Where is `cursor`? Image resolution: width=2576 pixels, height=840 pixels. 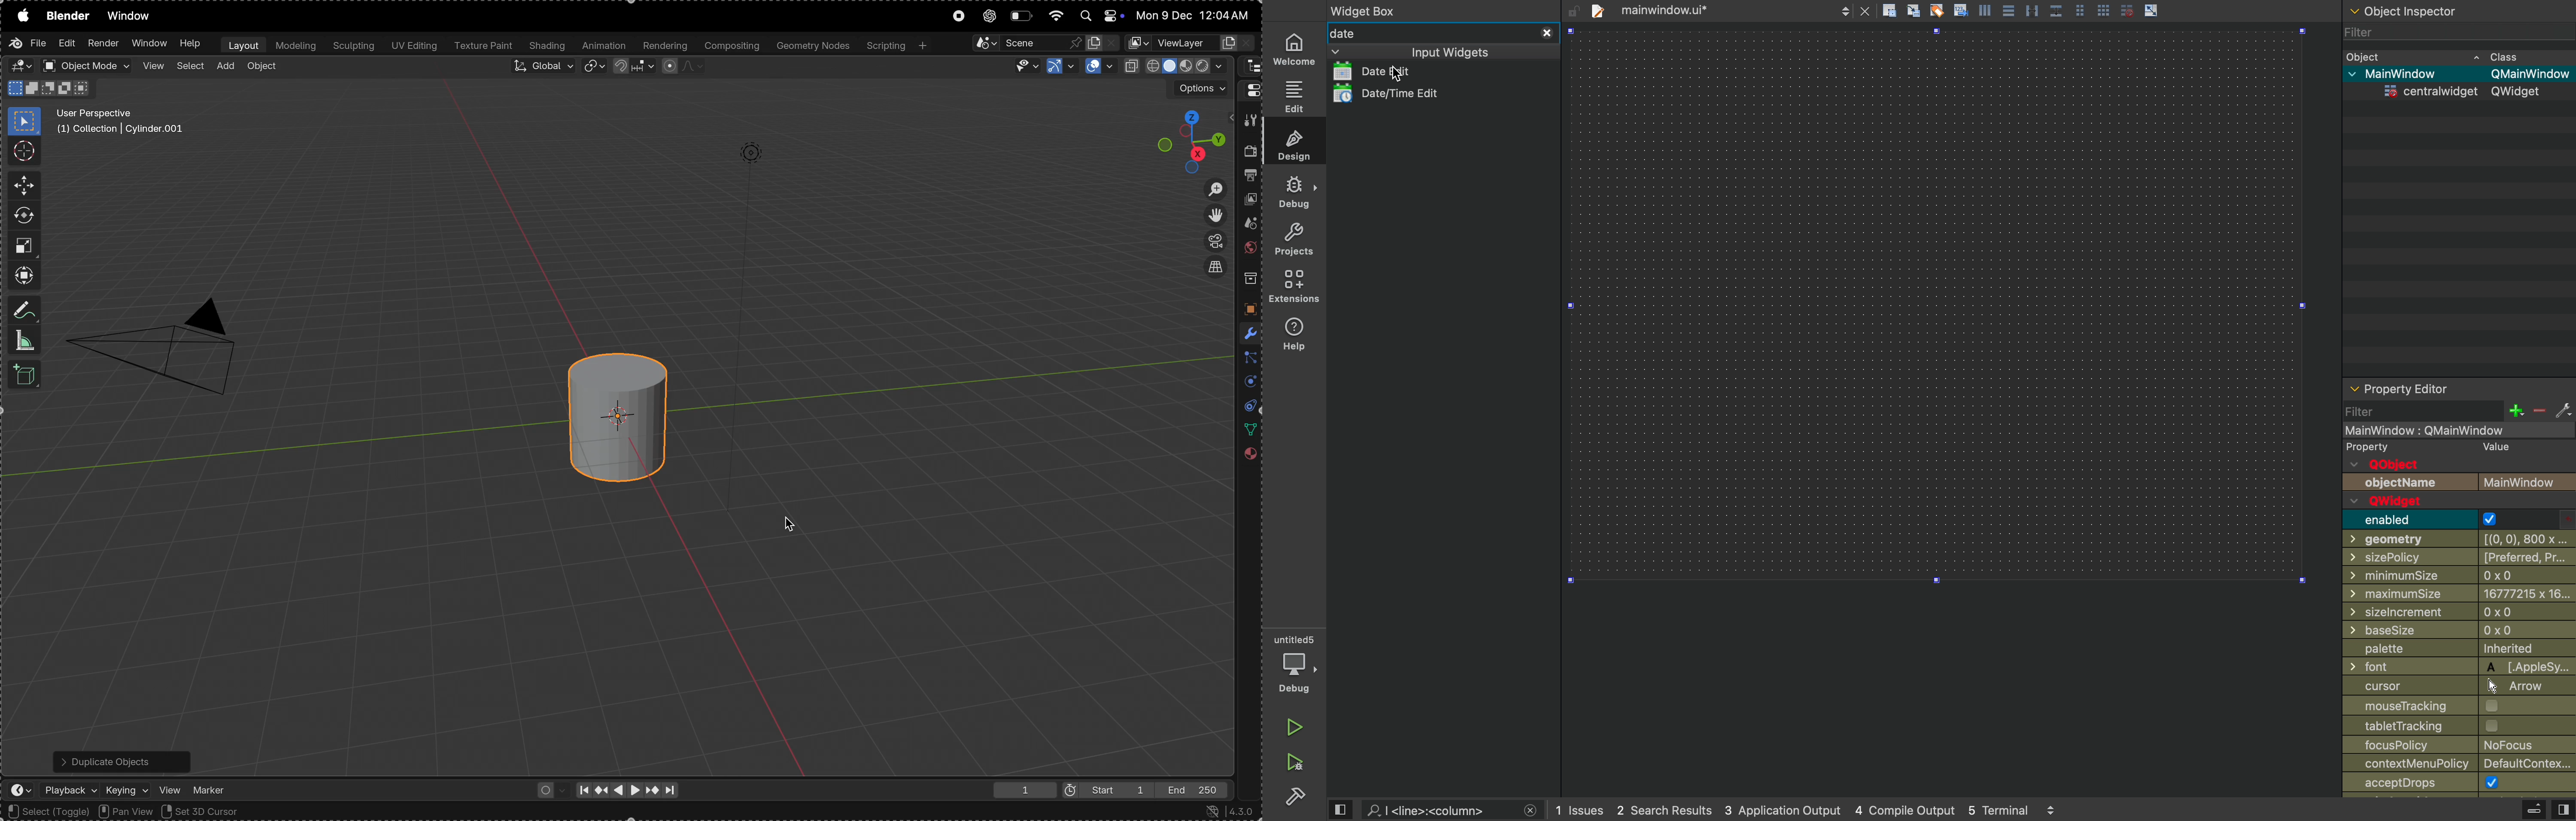 cursor is located at coordinates (2451, 687).